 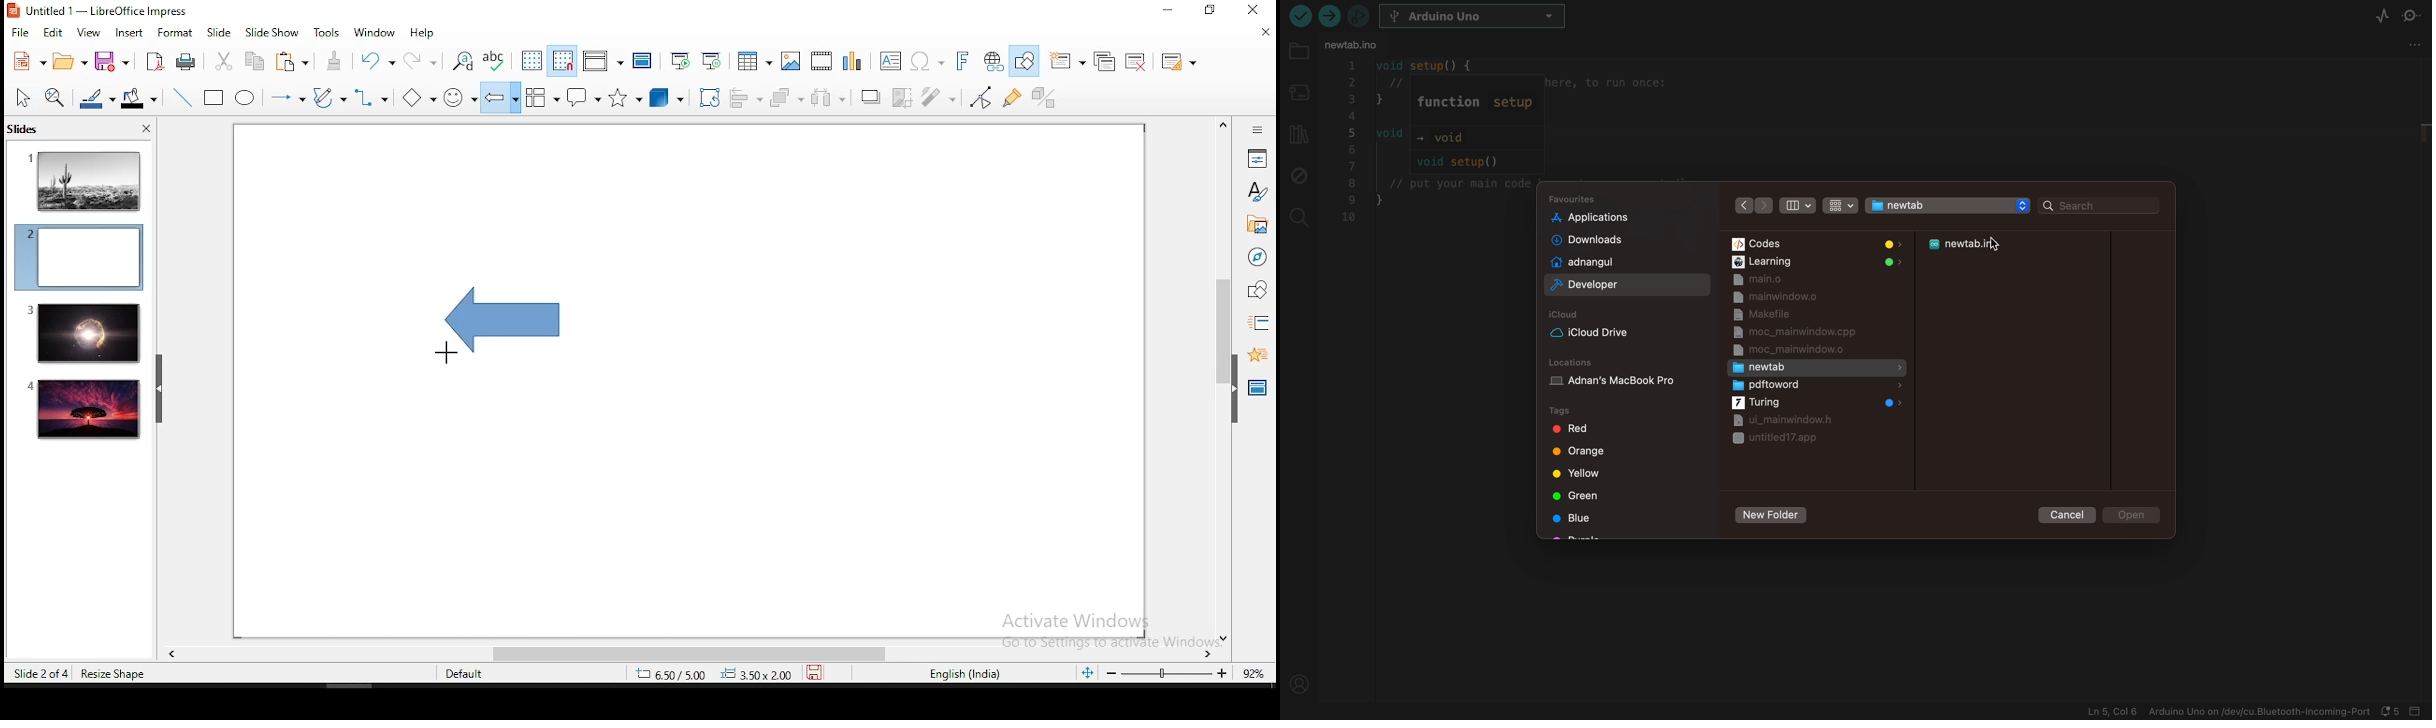 I want to click on print, so click(x=187, y=61).